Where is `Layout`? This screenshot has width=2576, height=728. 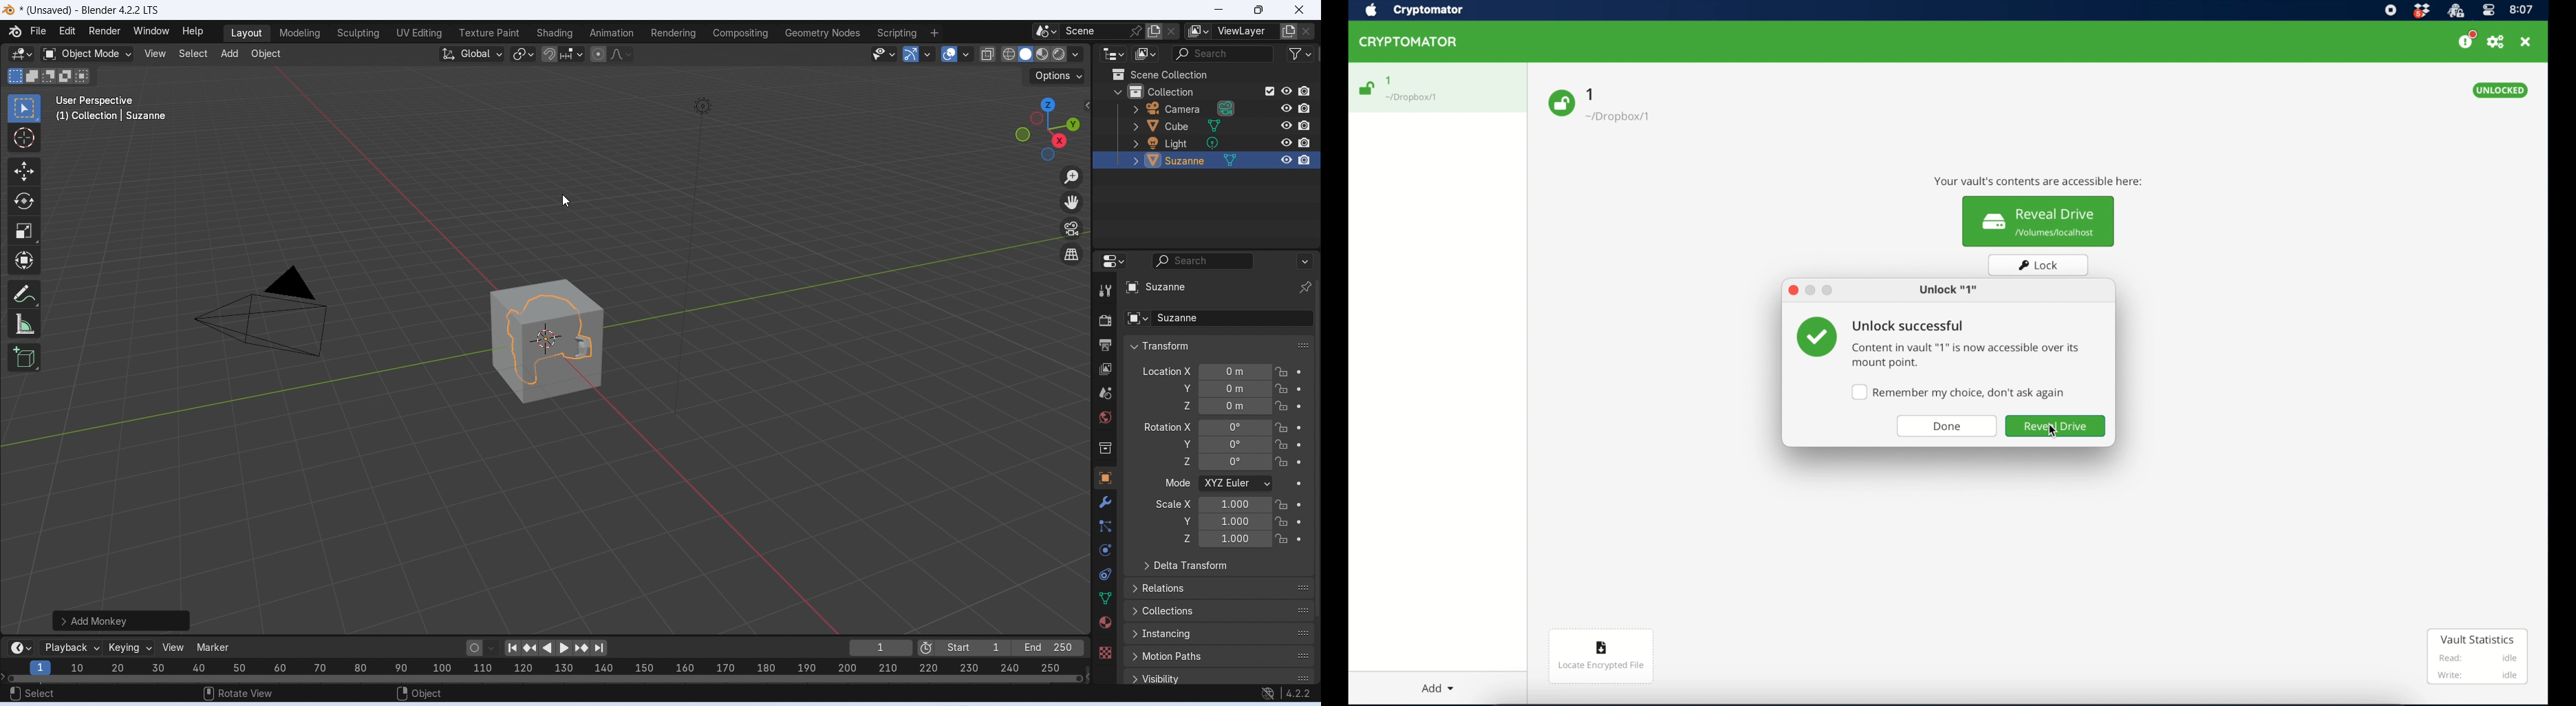 Layout is located at coordinates (246, 34).